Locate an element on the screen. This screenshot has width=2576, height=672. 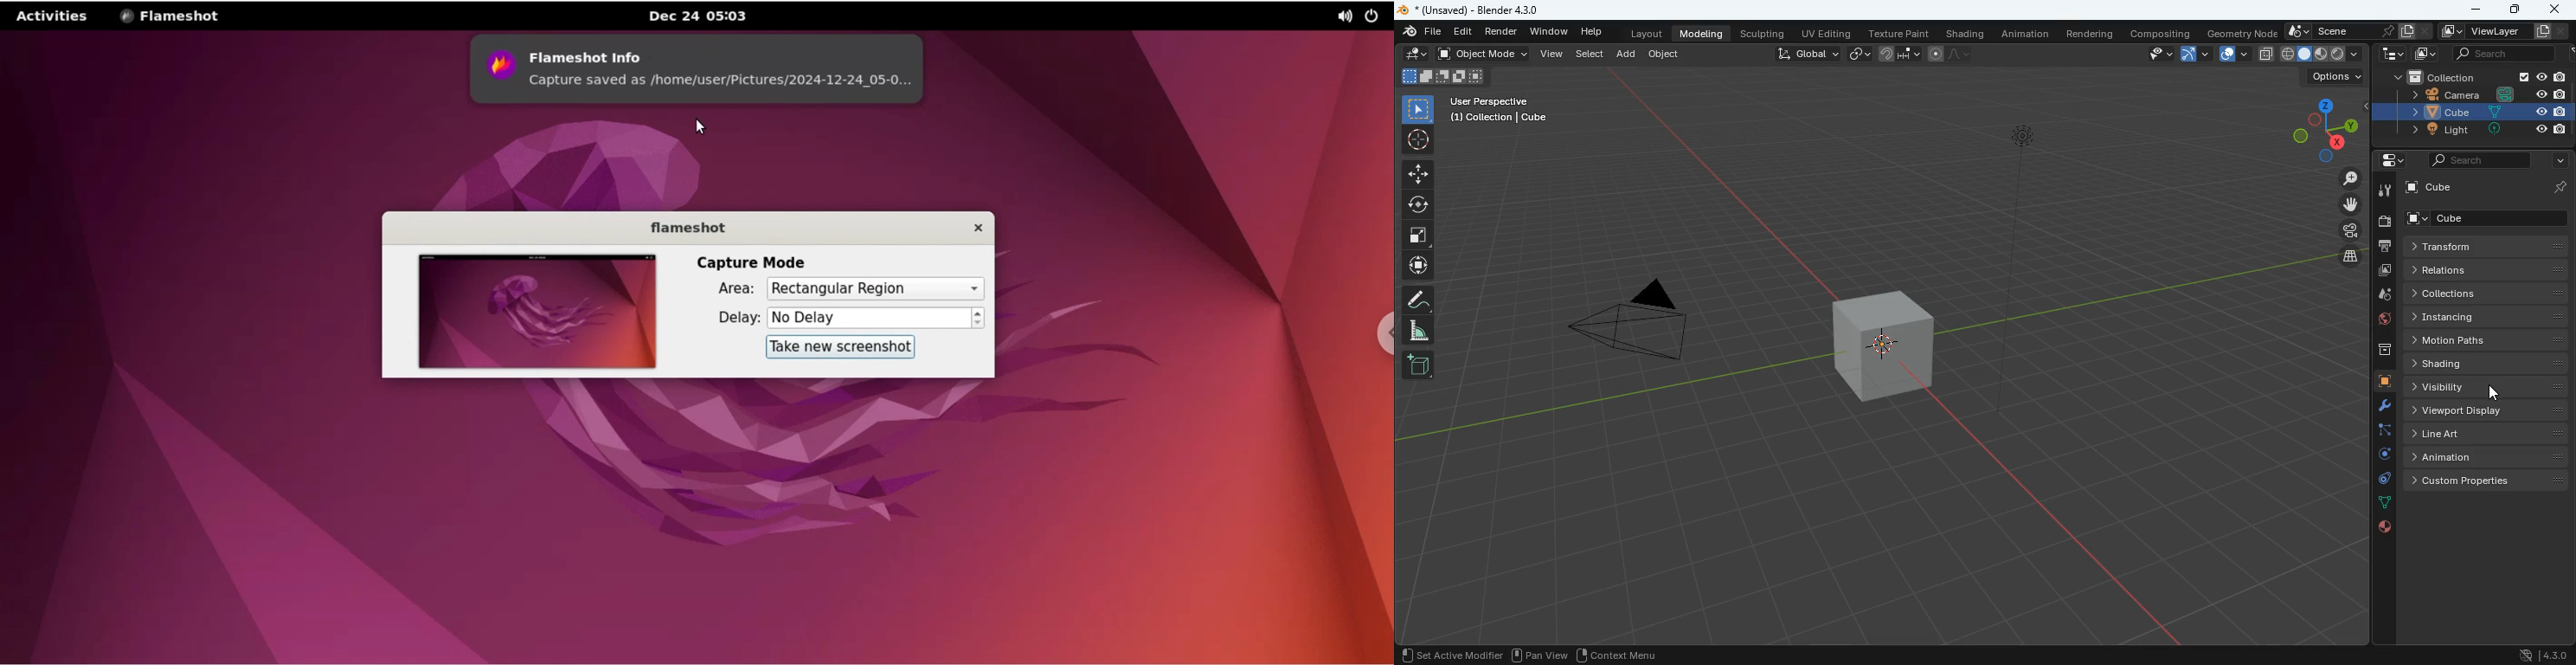
twist is located at coordinates (1418, 206).